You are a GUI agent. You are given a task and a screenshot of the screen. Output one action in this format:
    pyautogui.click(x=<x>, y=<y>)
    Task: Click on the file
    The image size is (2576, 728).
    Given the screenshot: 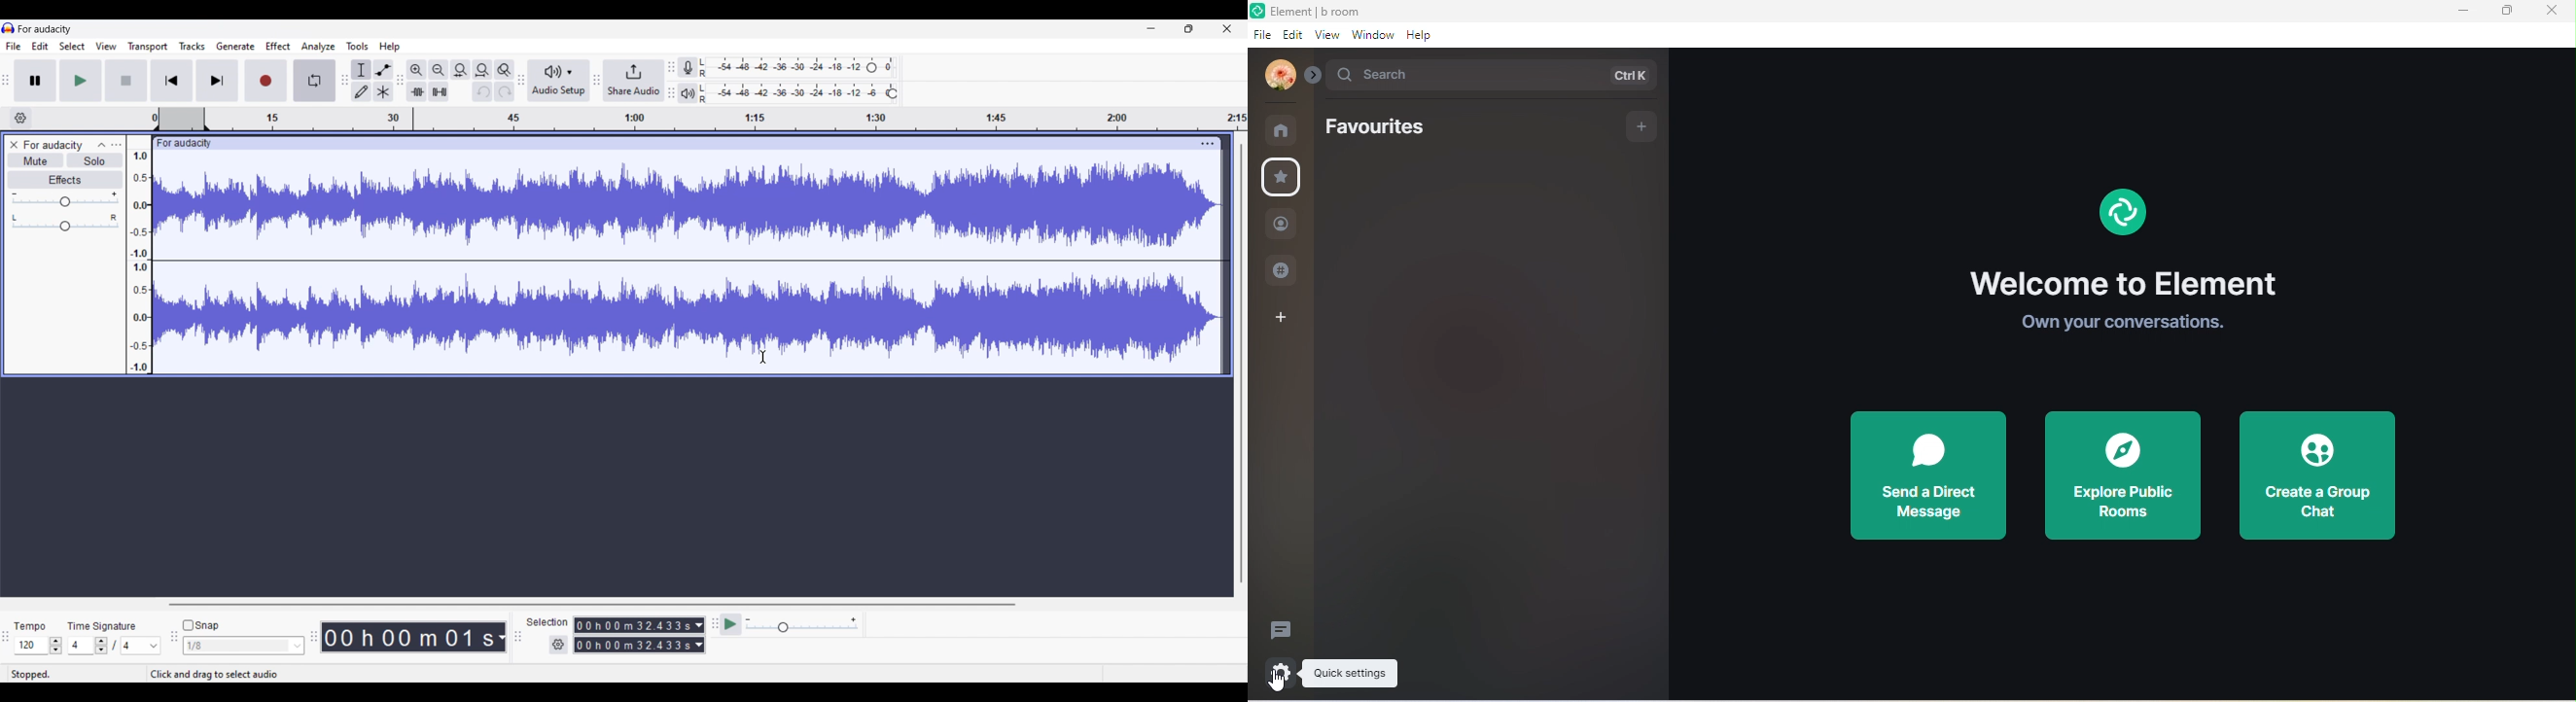 What is the action you would take?
    pyautogui.click(x=1261, y=35)
    